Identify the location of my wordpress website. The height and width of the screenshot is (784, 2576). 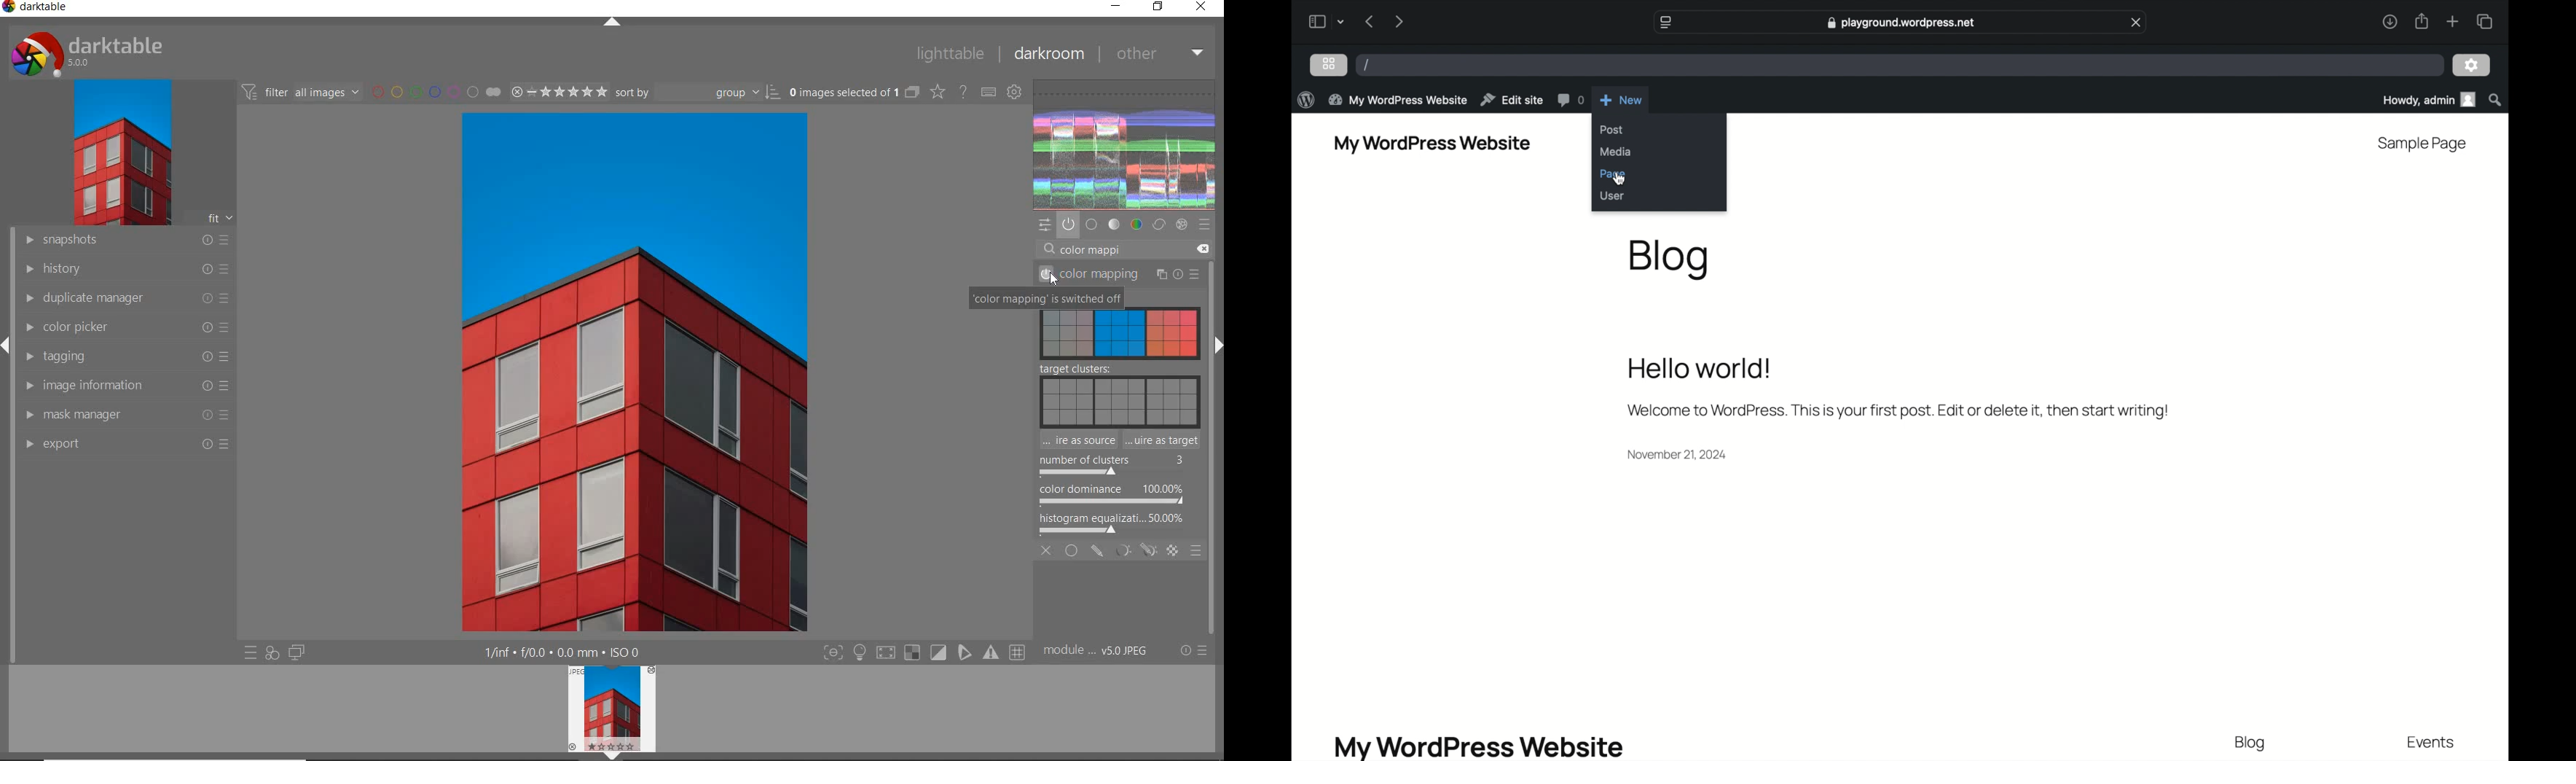
(1477, 745).